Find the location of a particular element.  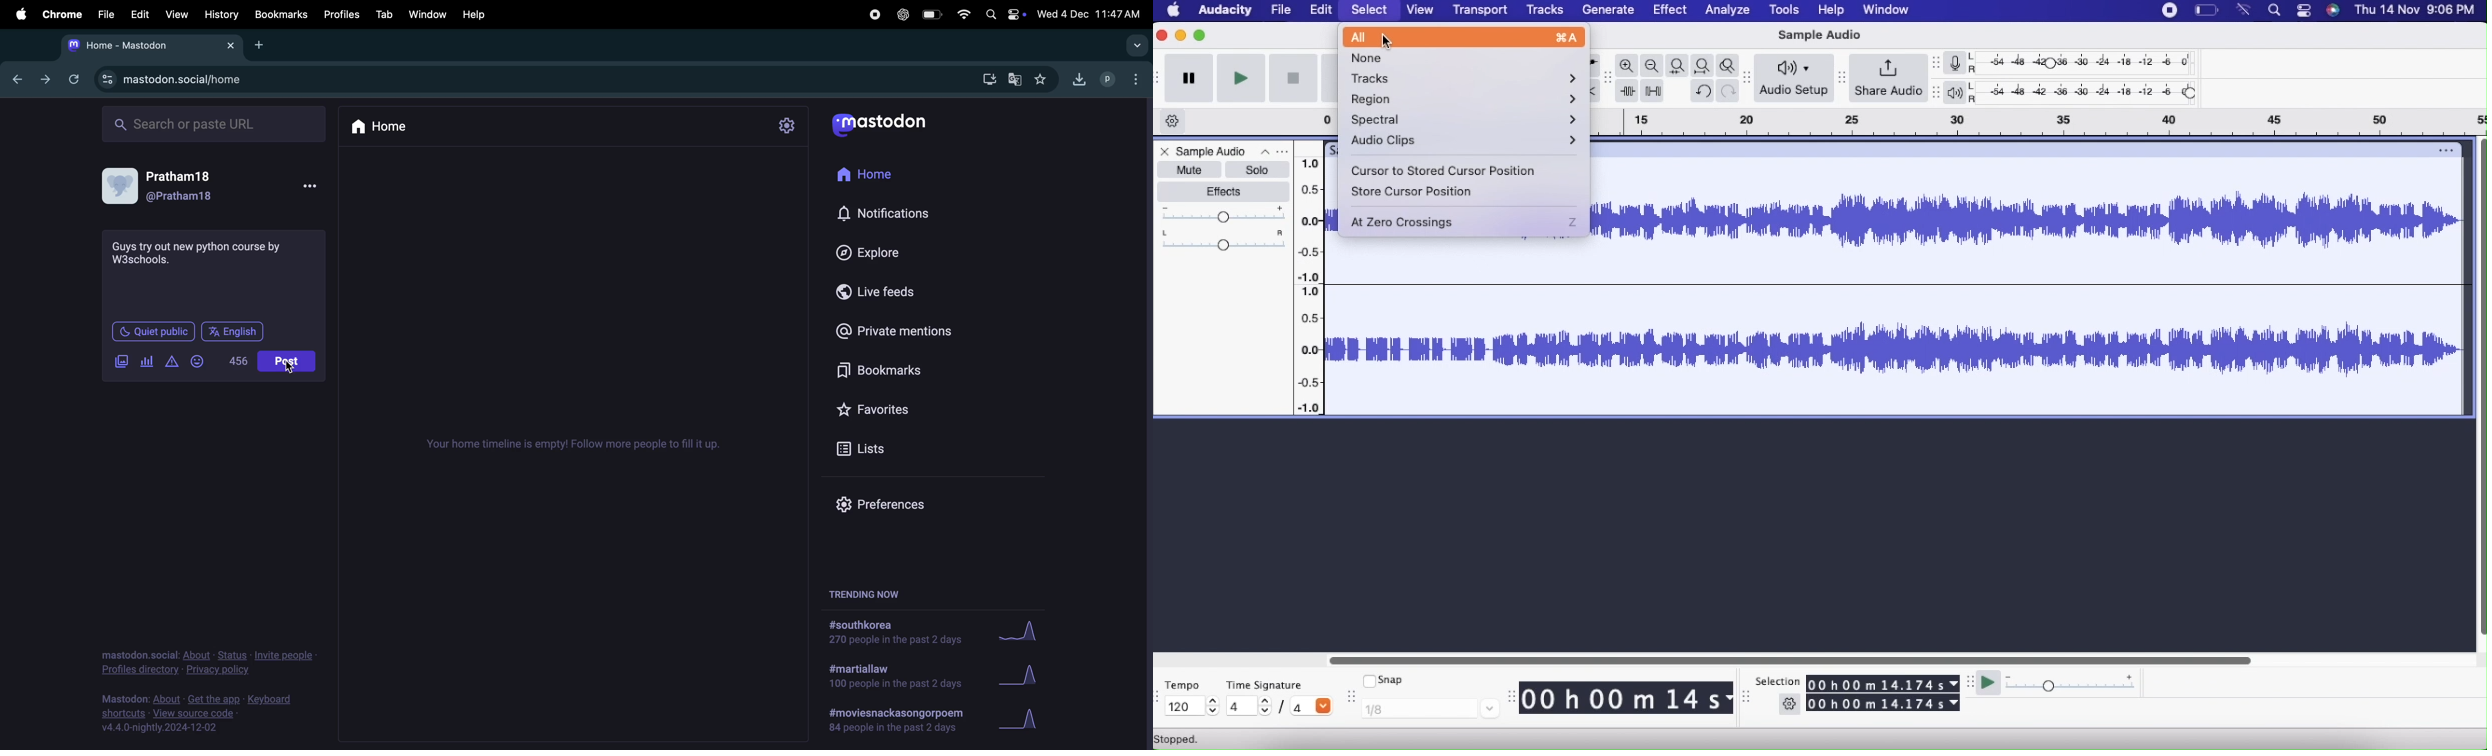

Playback level is located at coordinates (2090, 94).